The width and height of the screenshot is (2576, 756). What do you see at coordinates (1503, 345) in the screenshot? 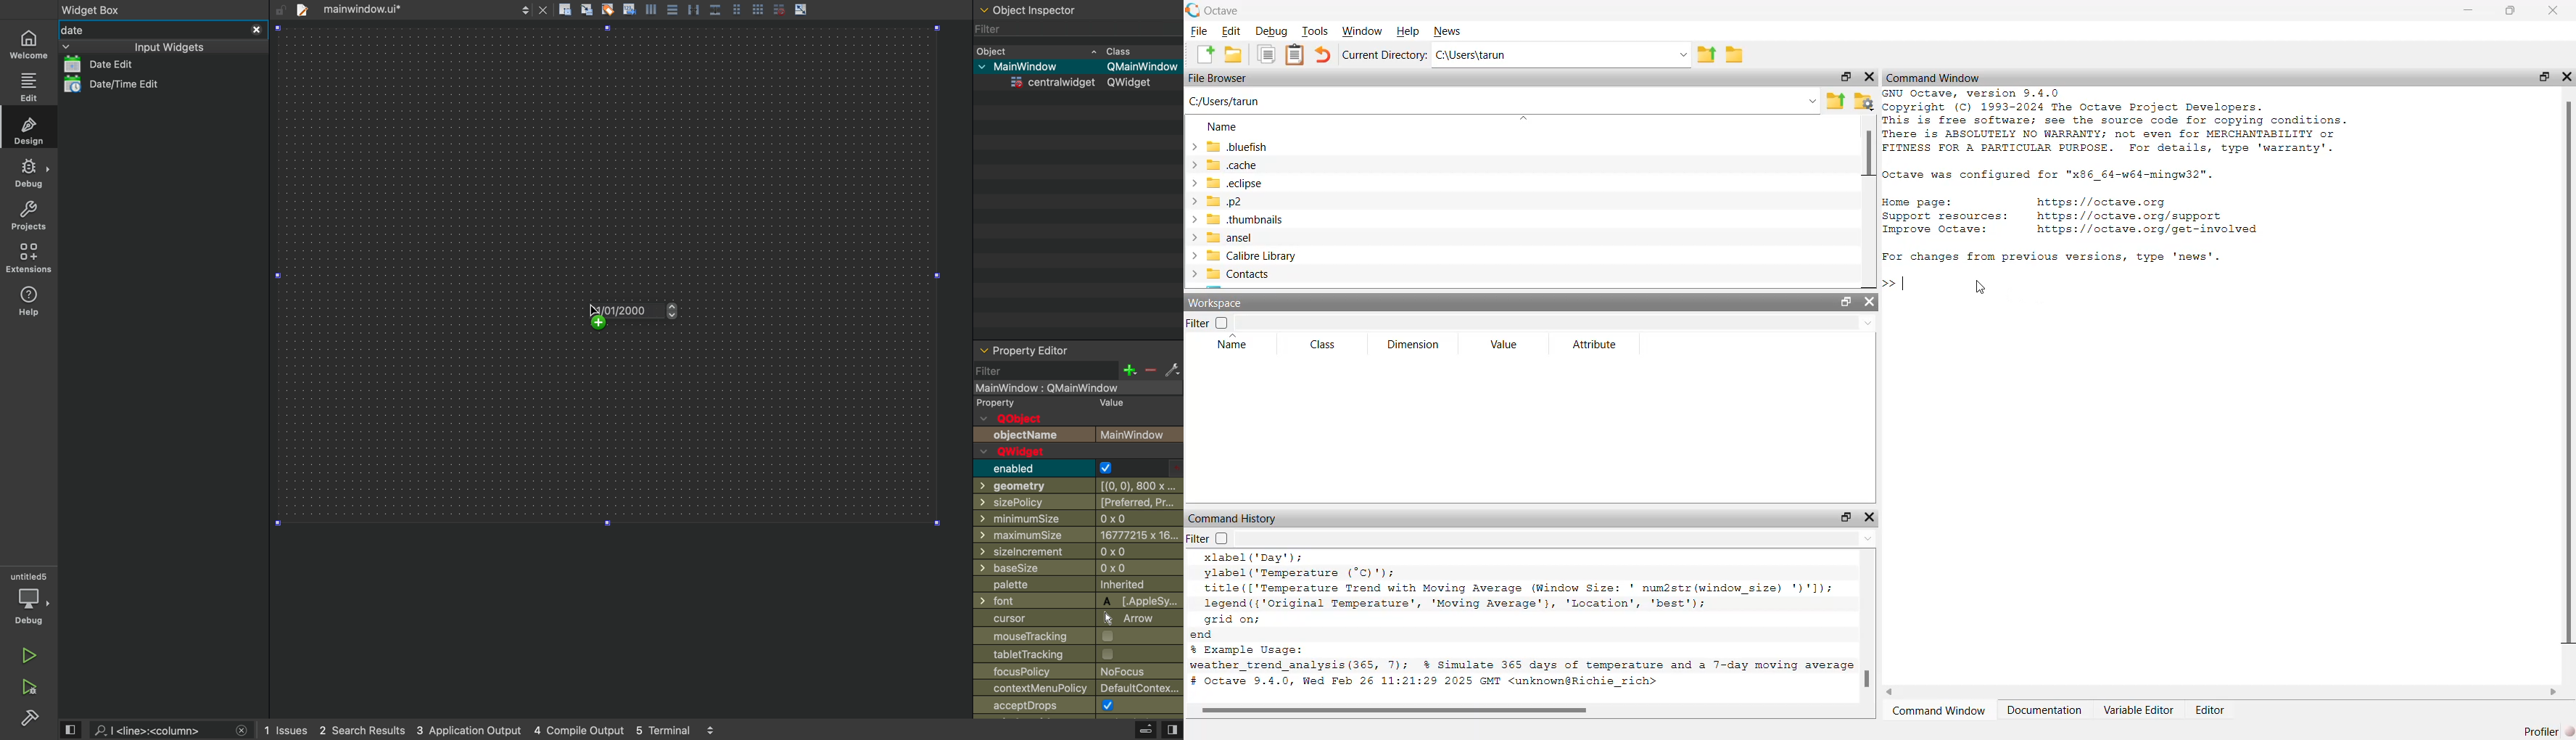
I see `Value` at bounding box center [1503, 345].